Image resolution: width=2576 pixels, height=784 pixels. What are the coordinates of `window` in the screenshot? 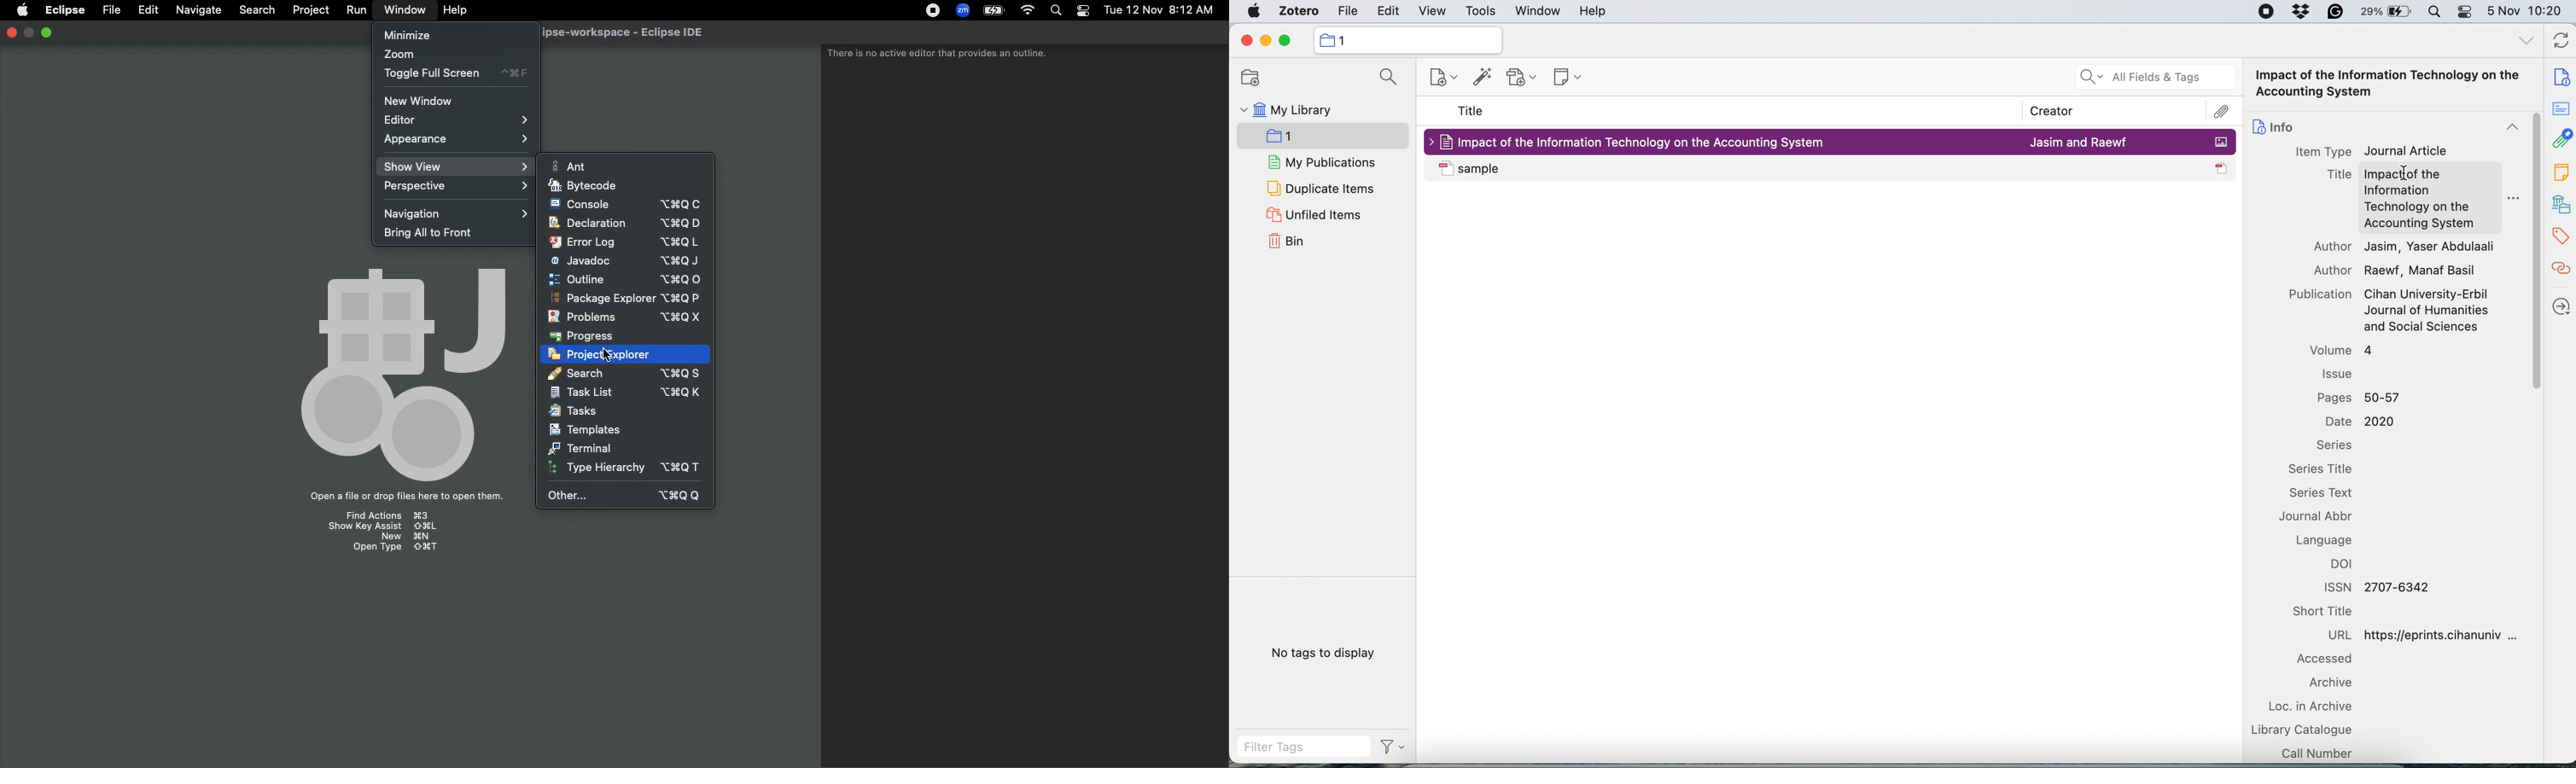 It's located at (1538, 11).